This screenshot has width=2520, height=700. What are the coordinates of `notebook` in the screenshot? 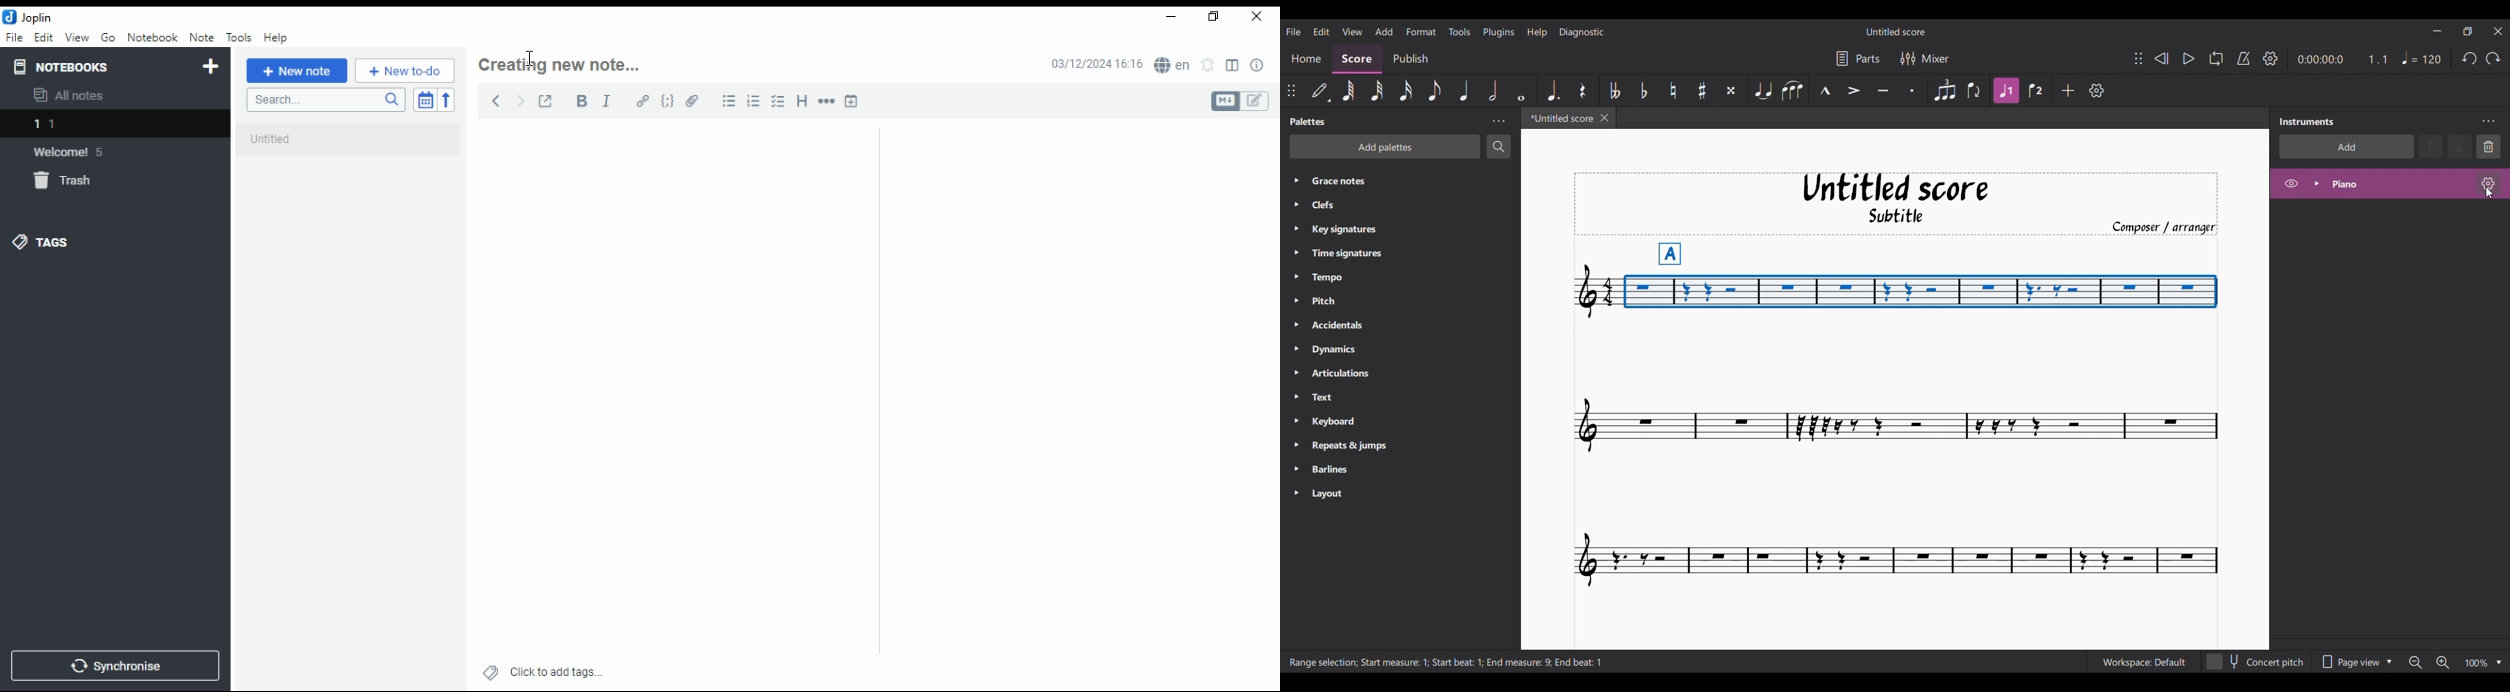 It's located at (152, 37).